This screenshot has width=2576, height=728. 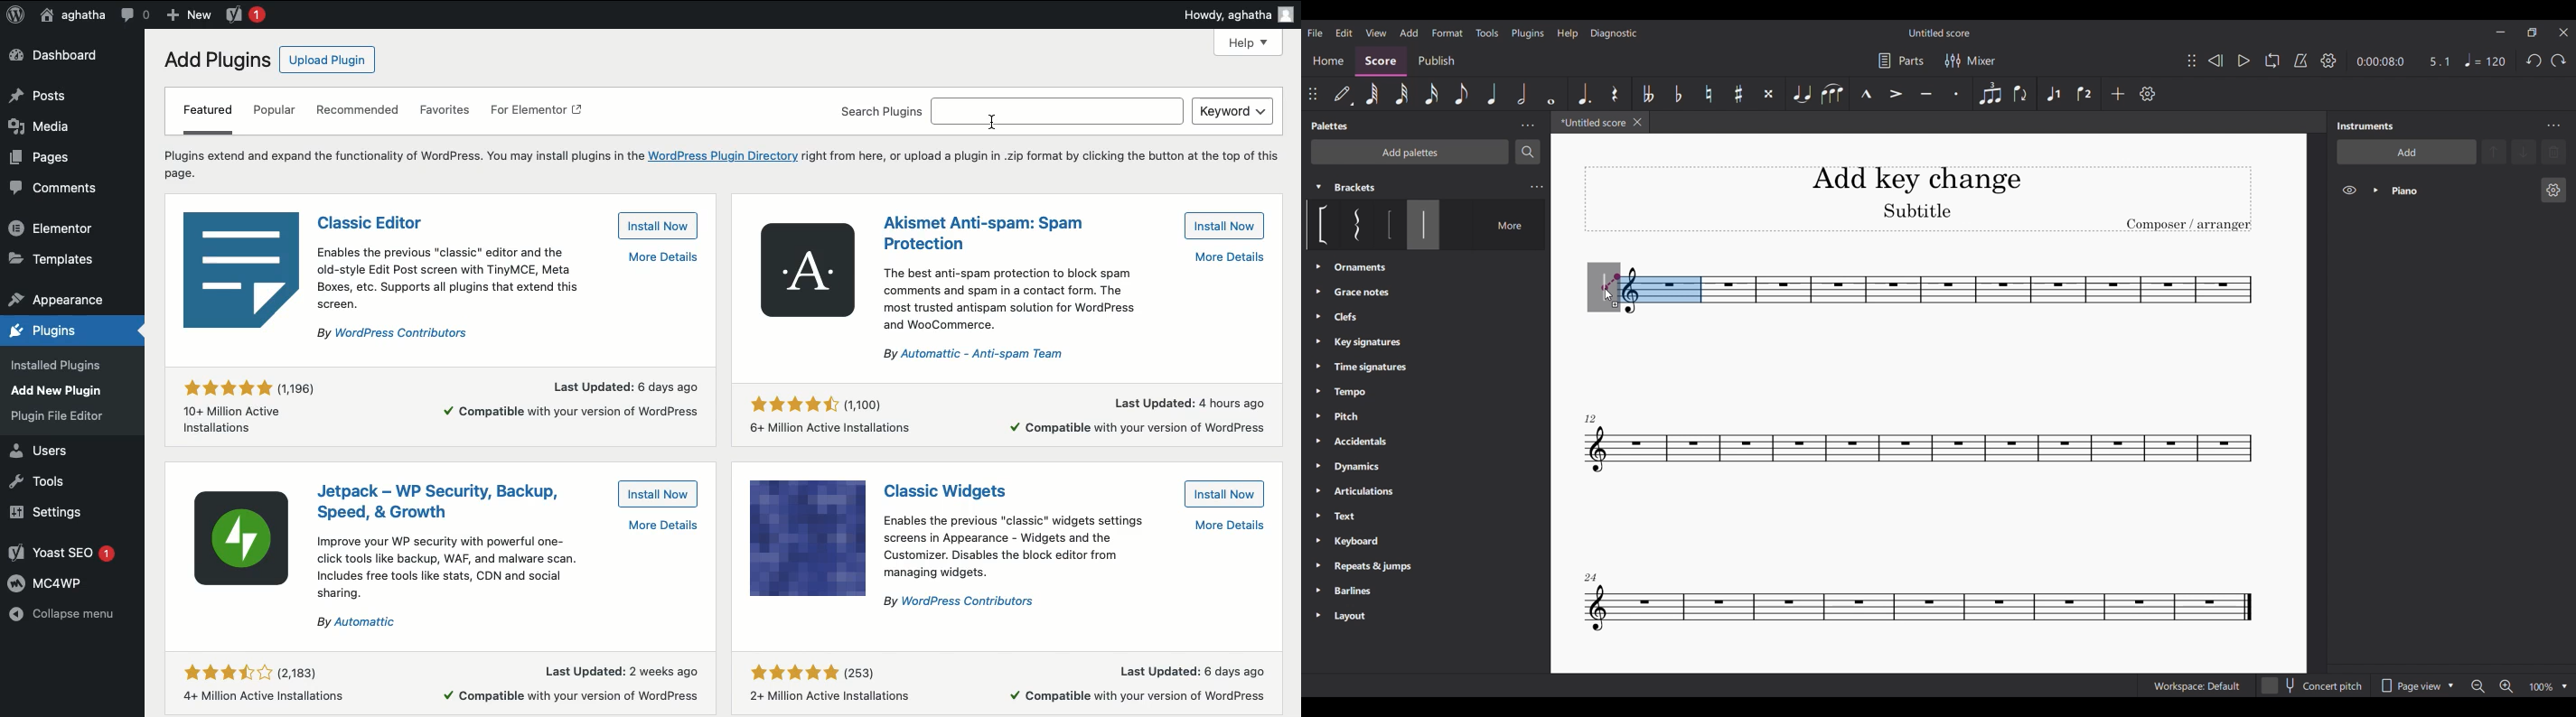 What do you see at coordinates (1003, 125) in the screenshot?
I see `cursor` at bounding box center [1003, 125].